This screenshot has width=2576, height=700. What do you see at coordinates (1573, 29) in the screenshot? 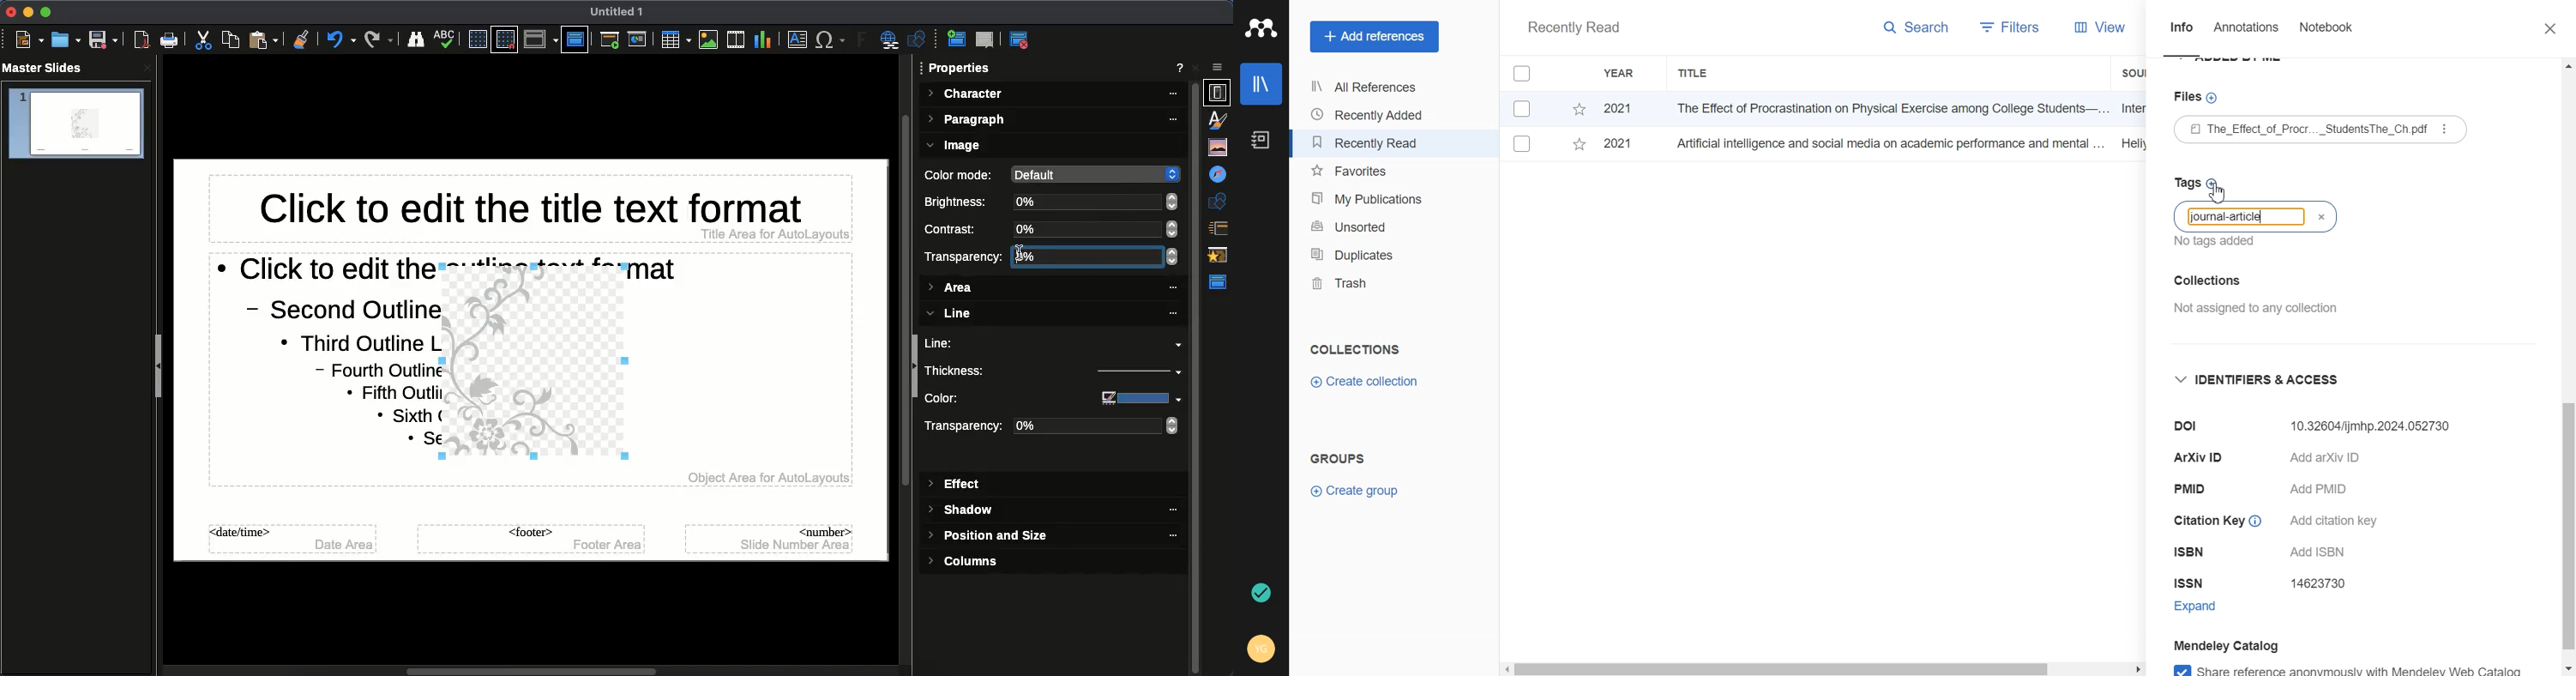
I see `Recently Read` at bounding box center [1573, 29].